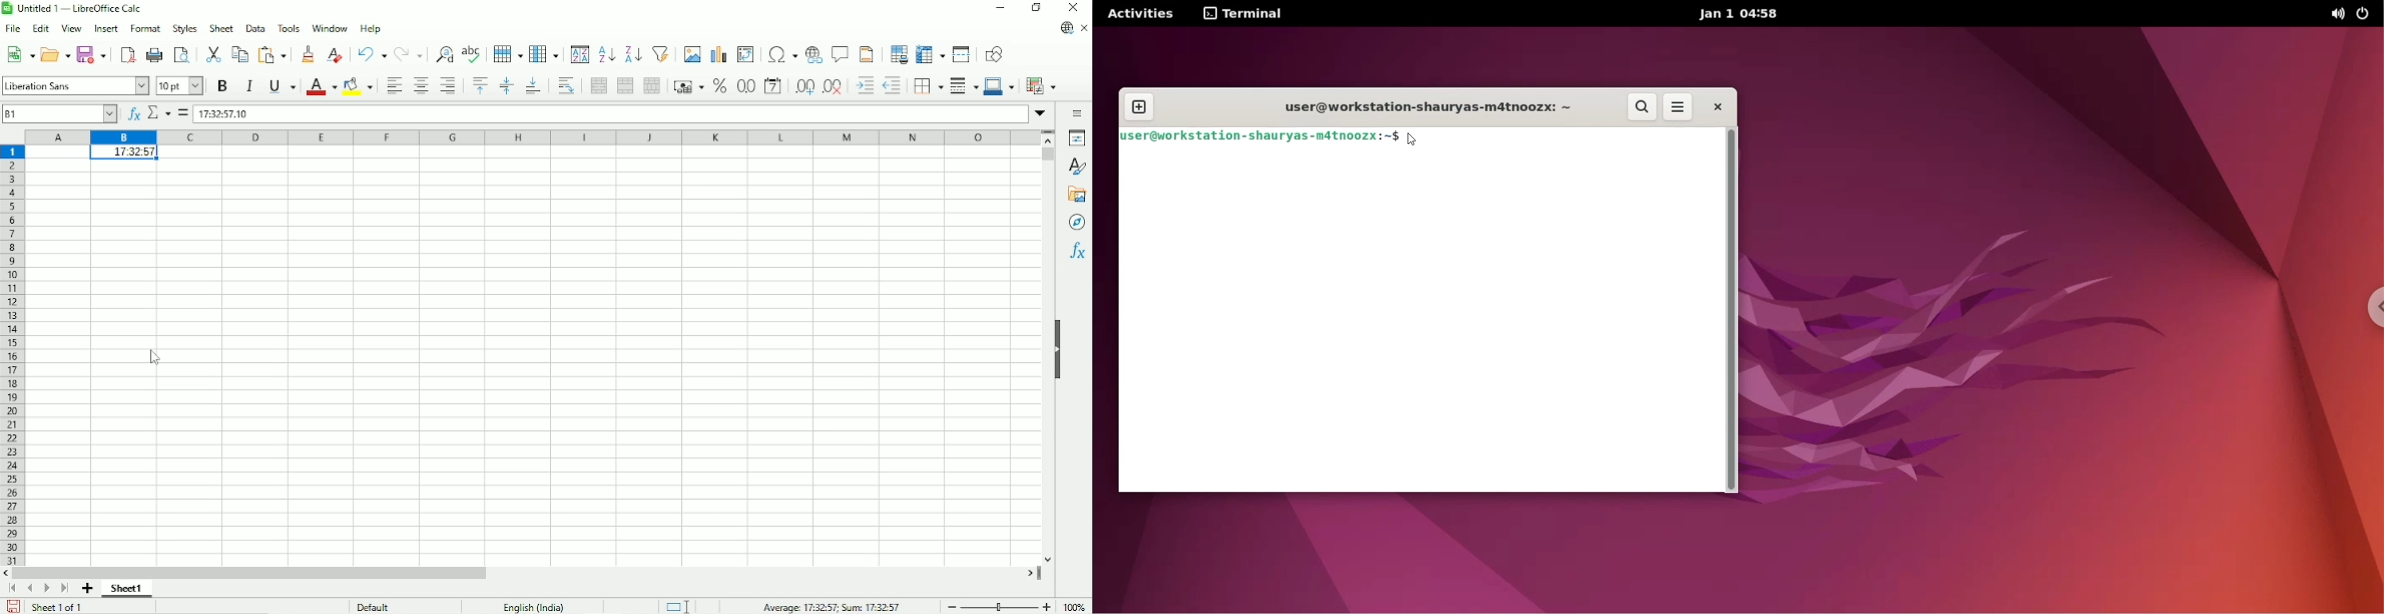 The width and height of the screenshot is (2408, 616). I want to click on Insert special characters, so click(783, 53).